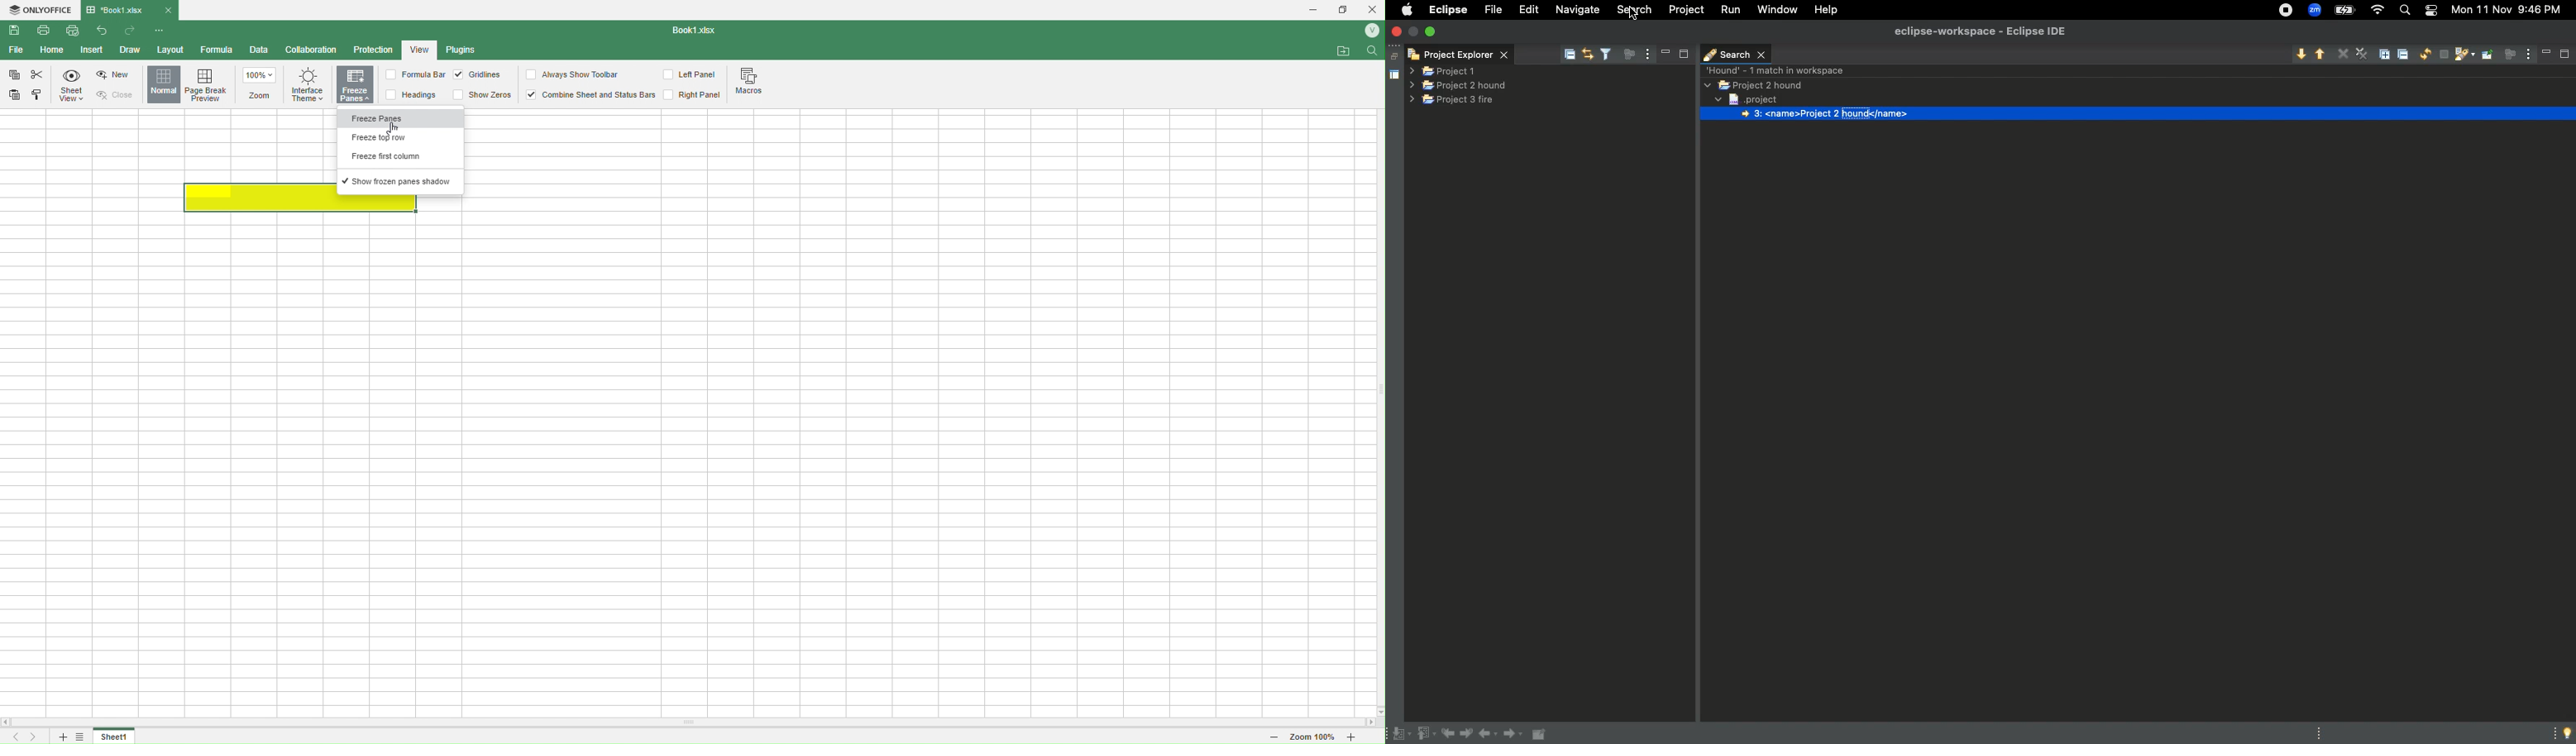 The width and height of the screenshot is (2576, 756). I want to click on Recording, so click(2284, 12).